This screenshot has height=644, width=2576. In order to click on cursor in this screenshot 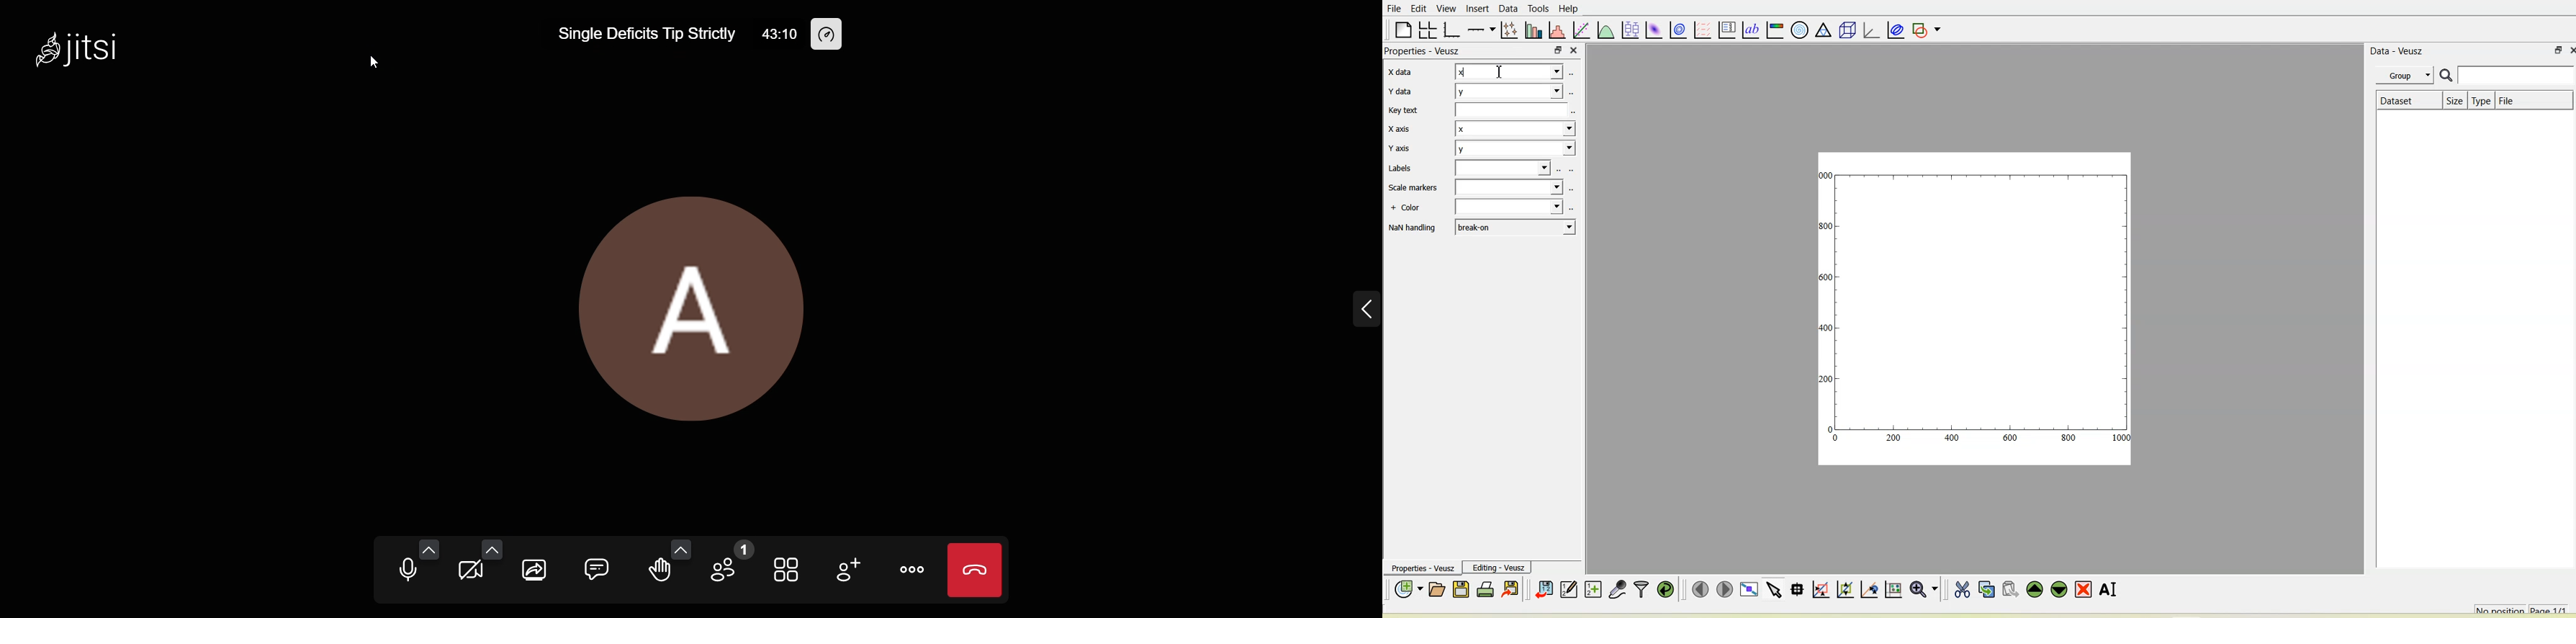, I will do `click(1501, 70)`.